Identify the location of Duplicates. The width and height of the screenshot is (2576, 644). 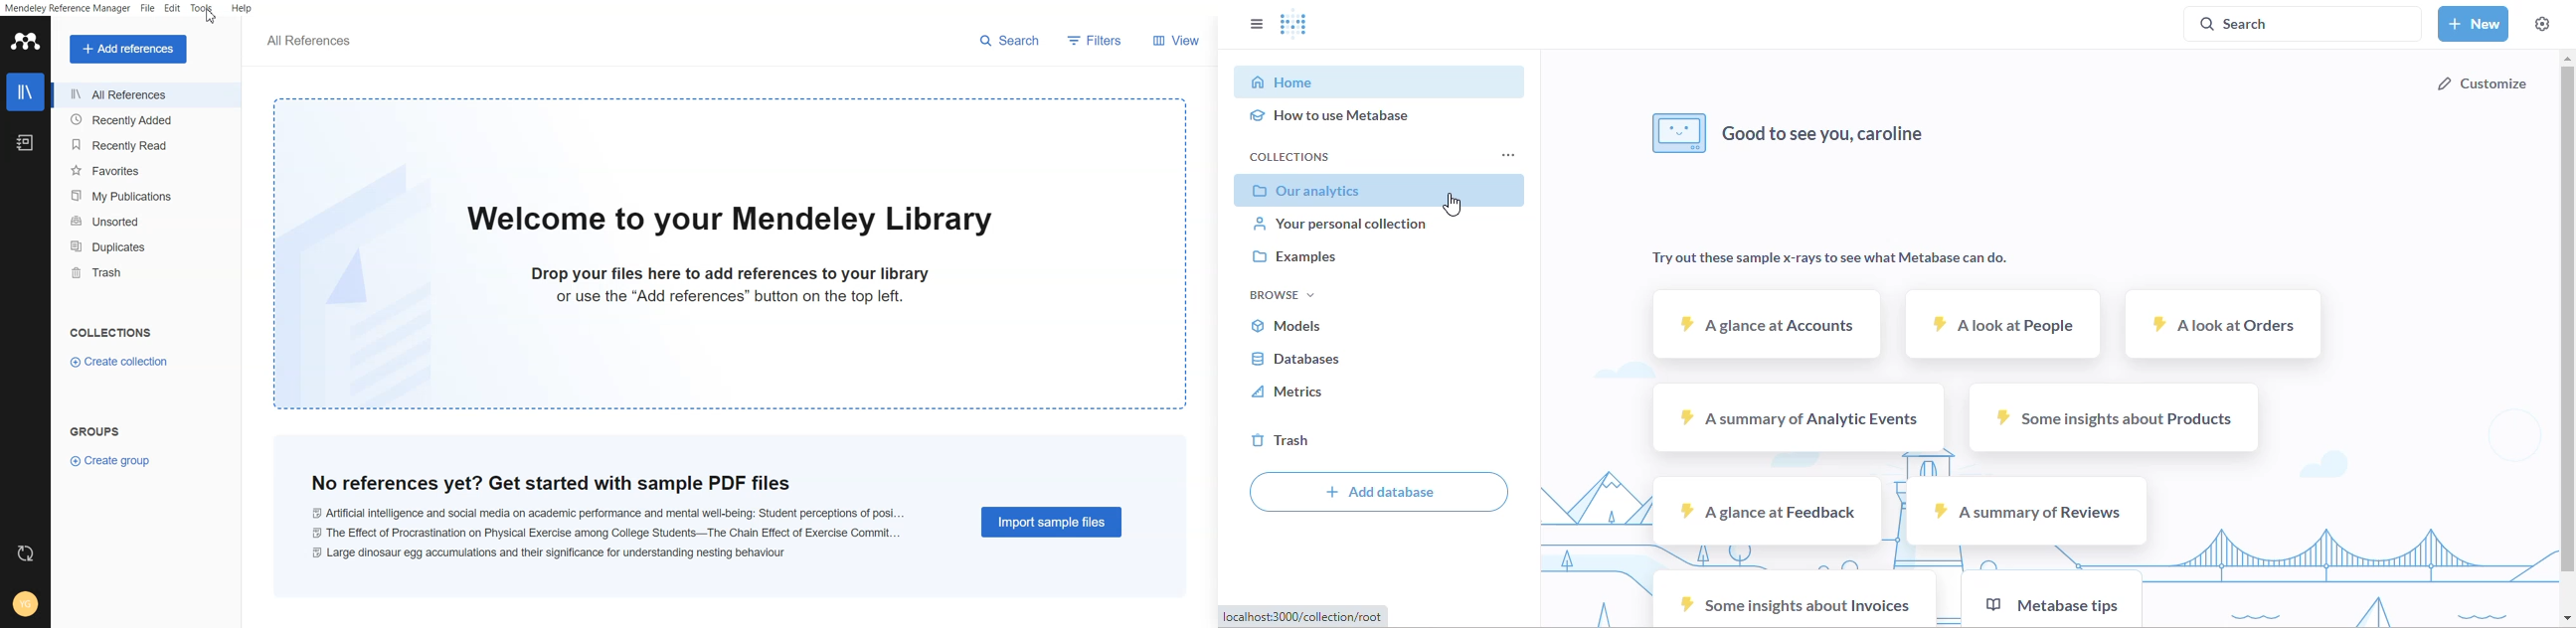
(146, 245).